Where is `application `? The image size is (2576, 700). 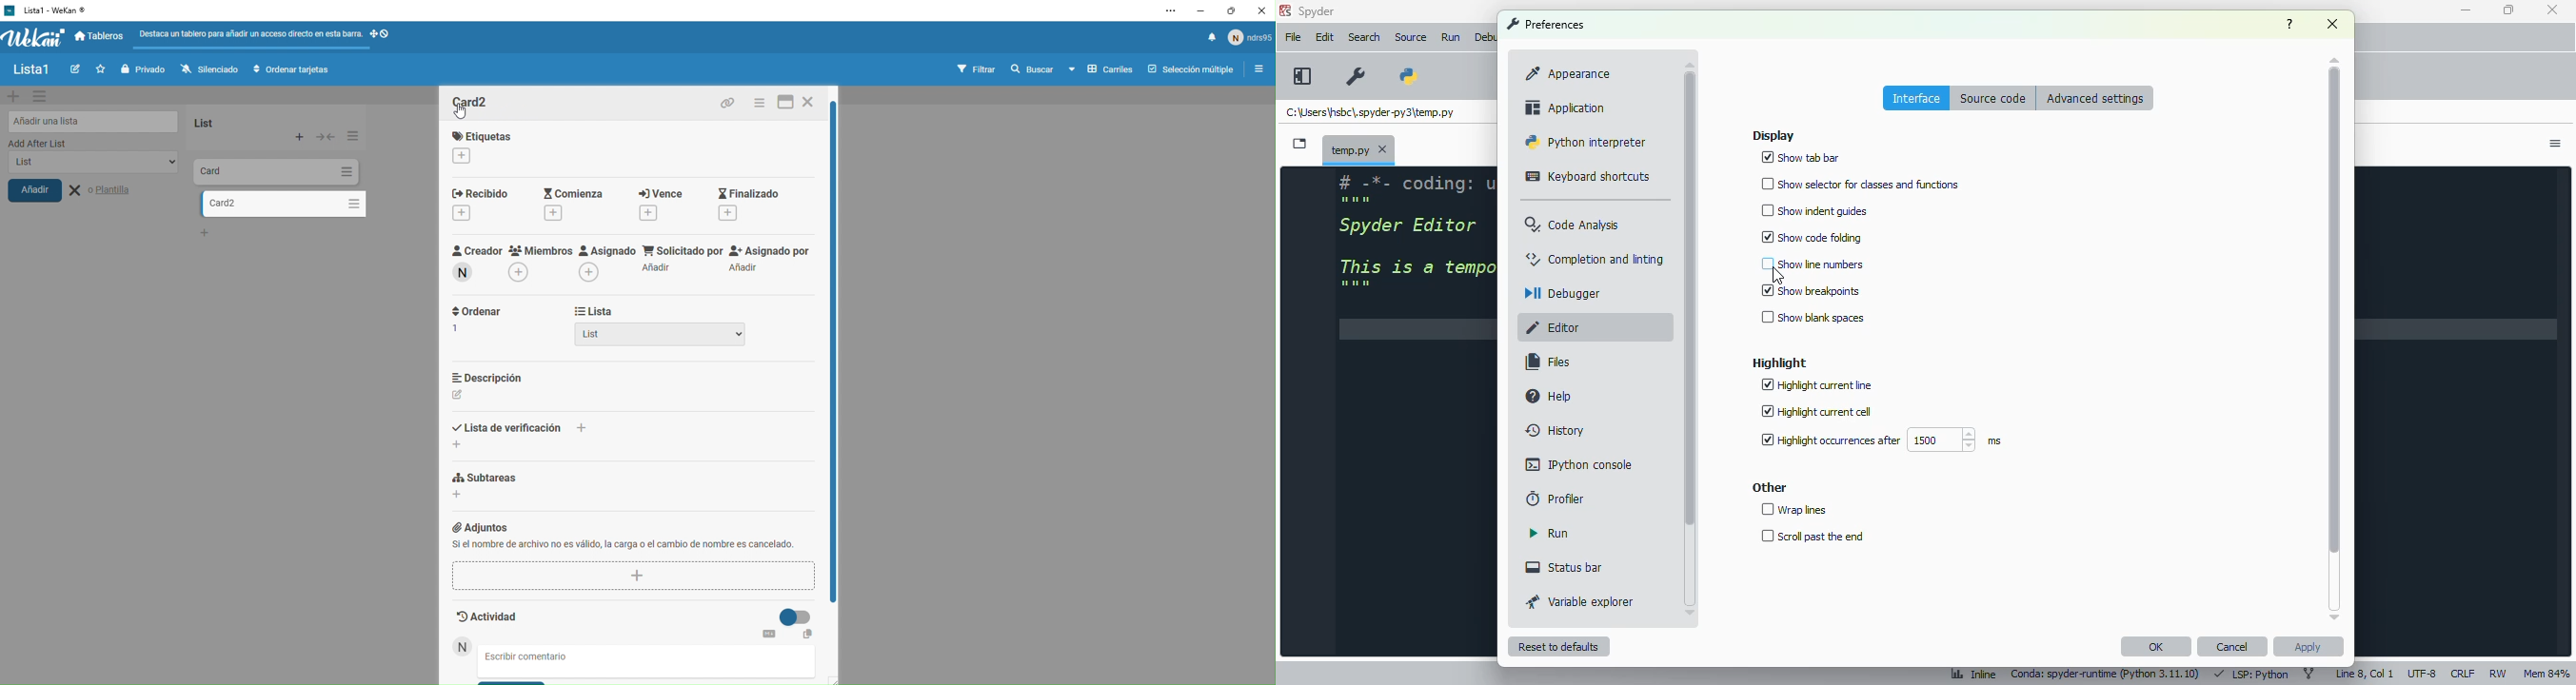 application  is located at coordinates (1563, 107).